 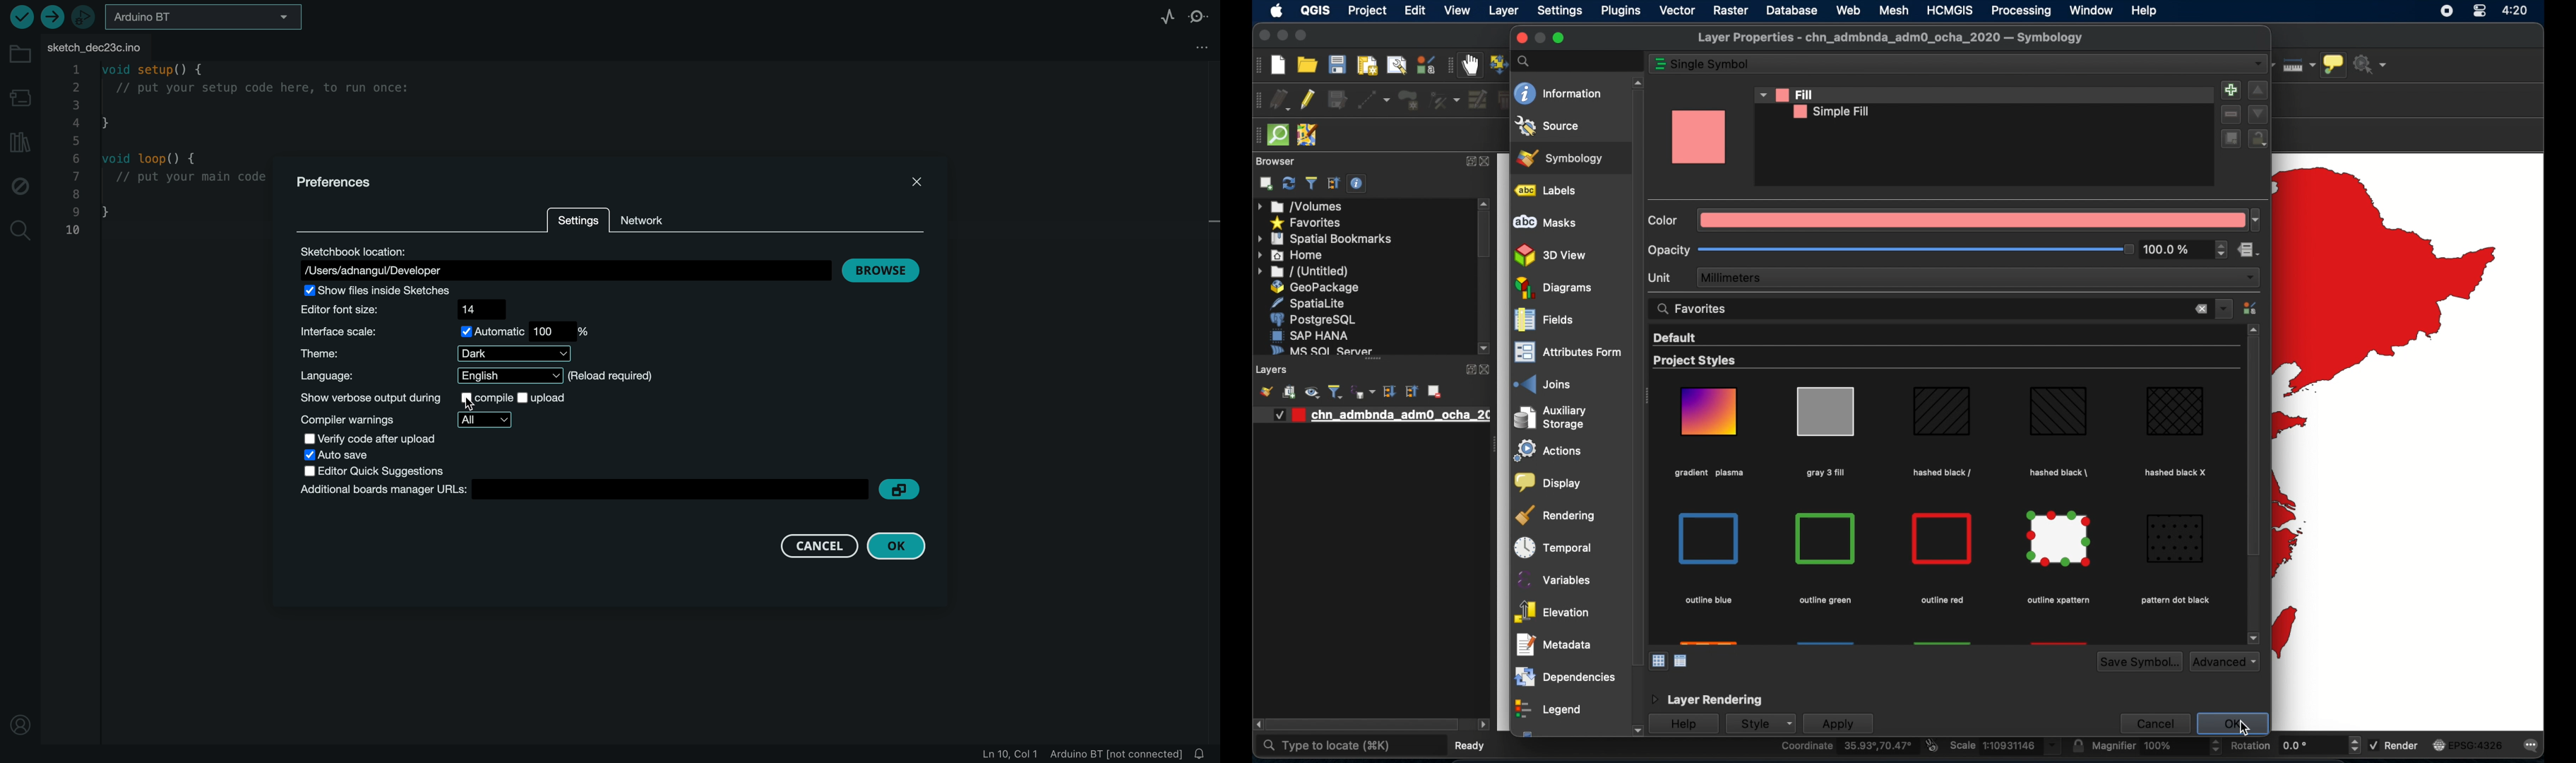 I want to click on toggle extents and mouse display position, so click(x=1931, y=745).